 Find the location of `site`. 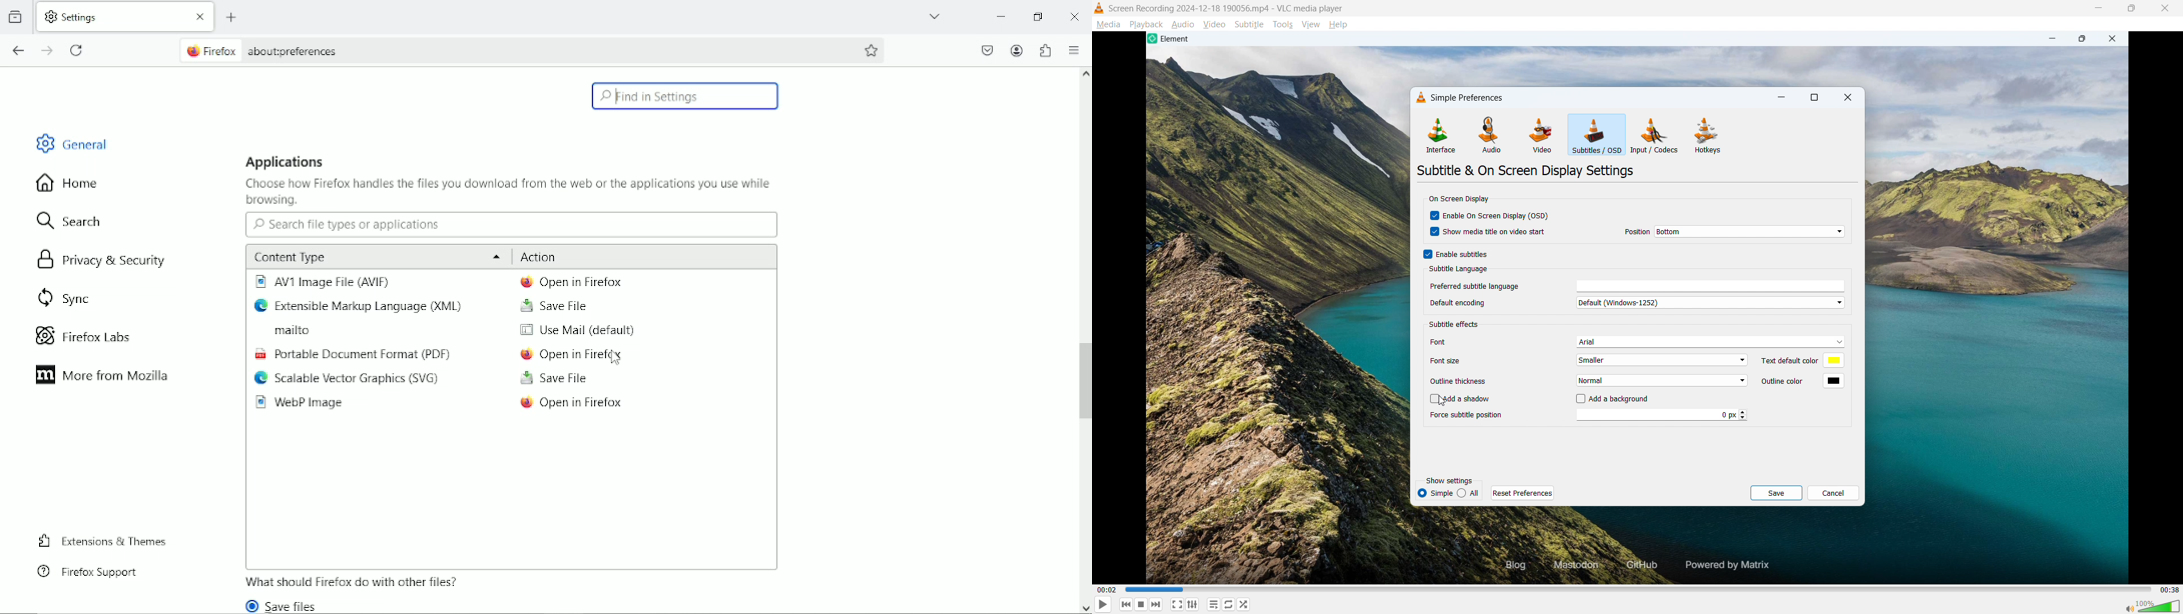

site is located at coordinates (262, 49).